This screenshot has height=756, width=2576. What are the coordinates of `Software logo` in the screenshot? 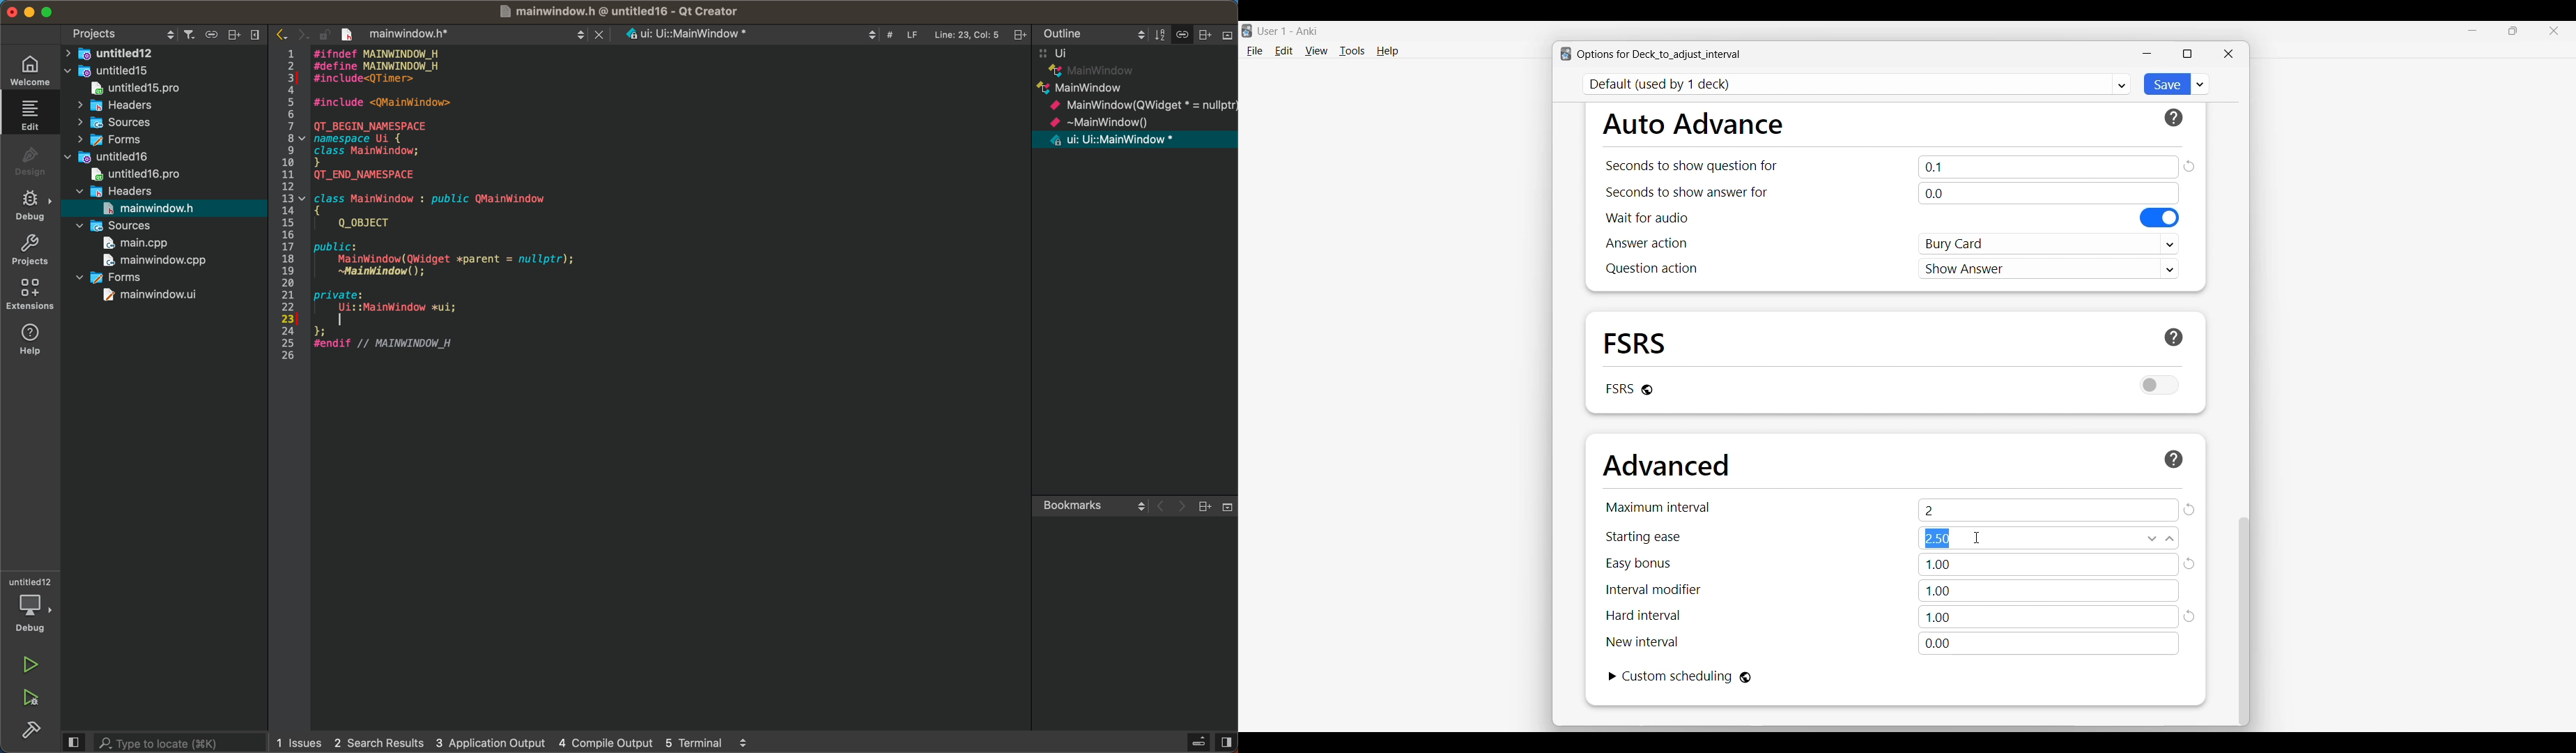 It's located at (1247, 31).